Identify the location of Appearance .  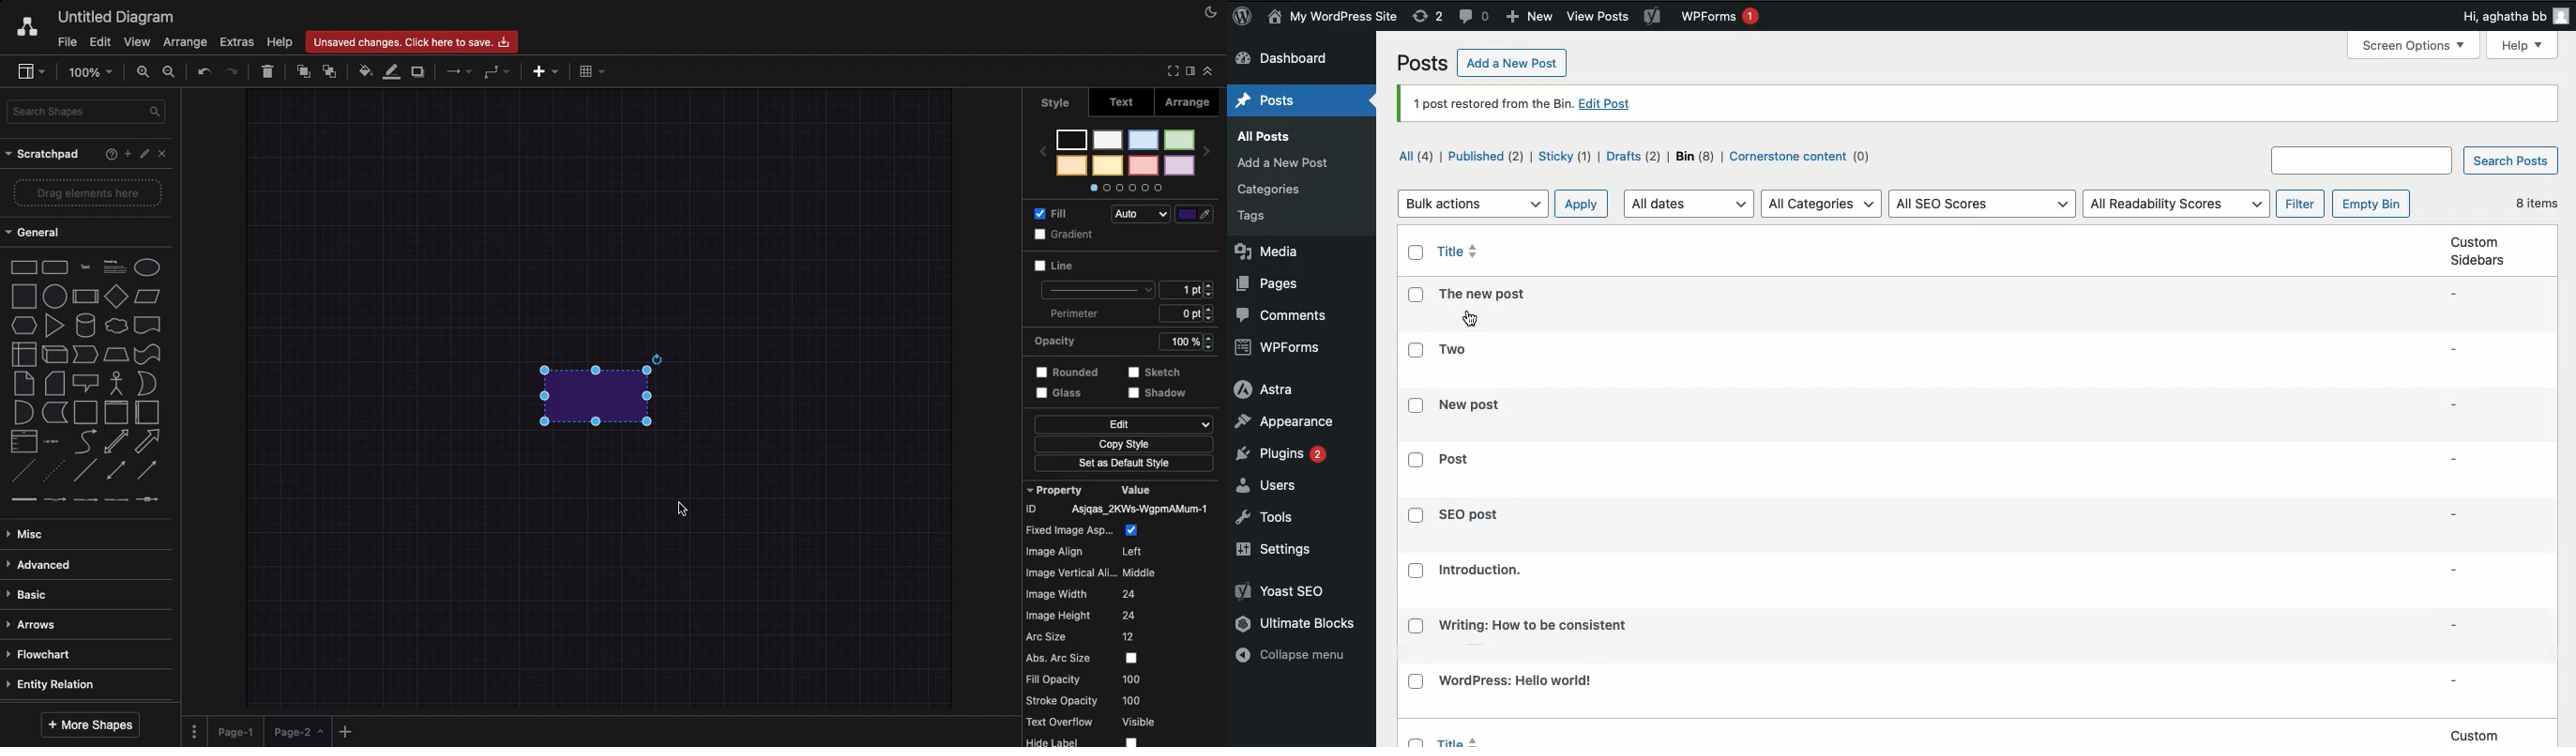
(1285, 423).